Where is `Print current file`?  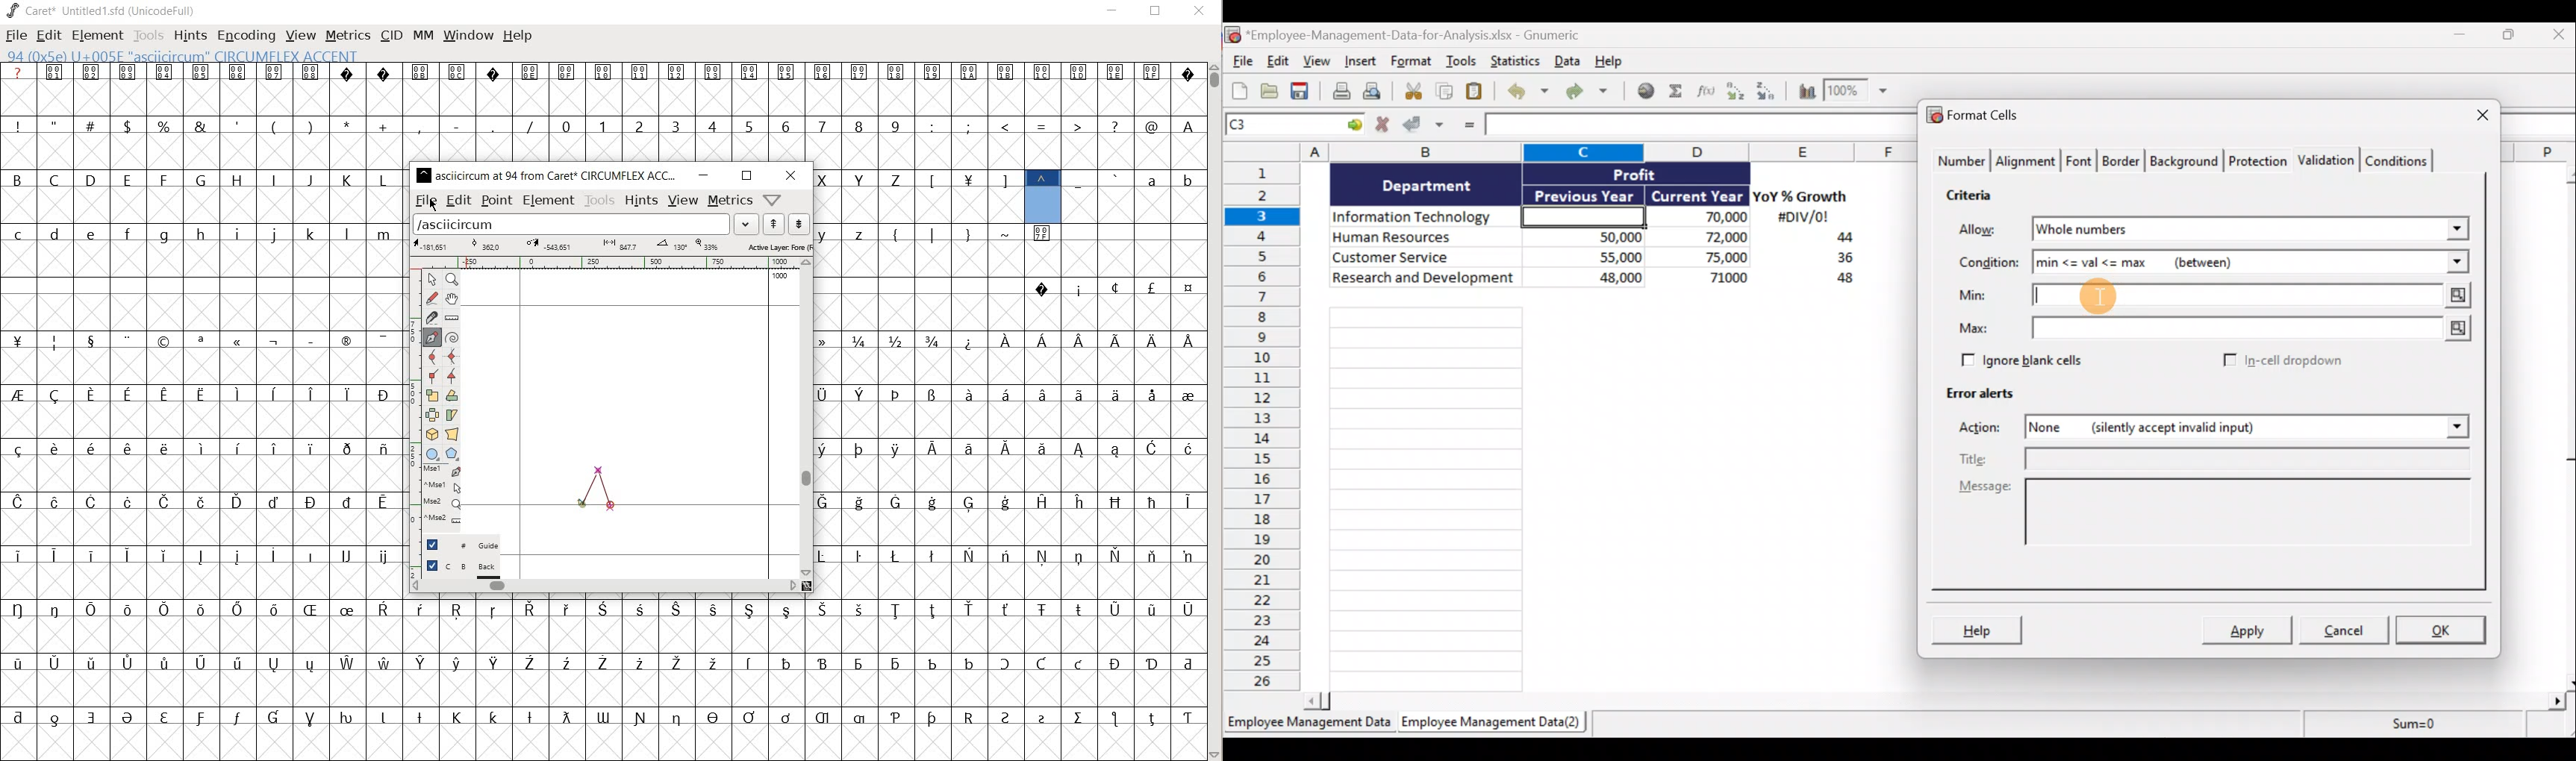
Print current file is located at coordinates (1339, 92).